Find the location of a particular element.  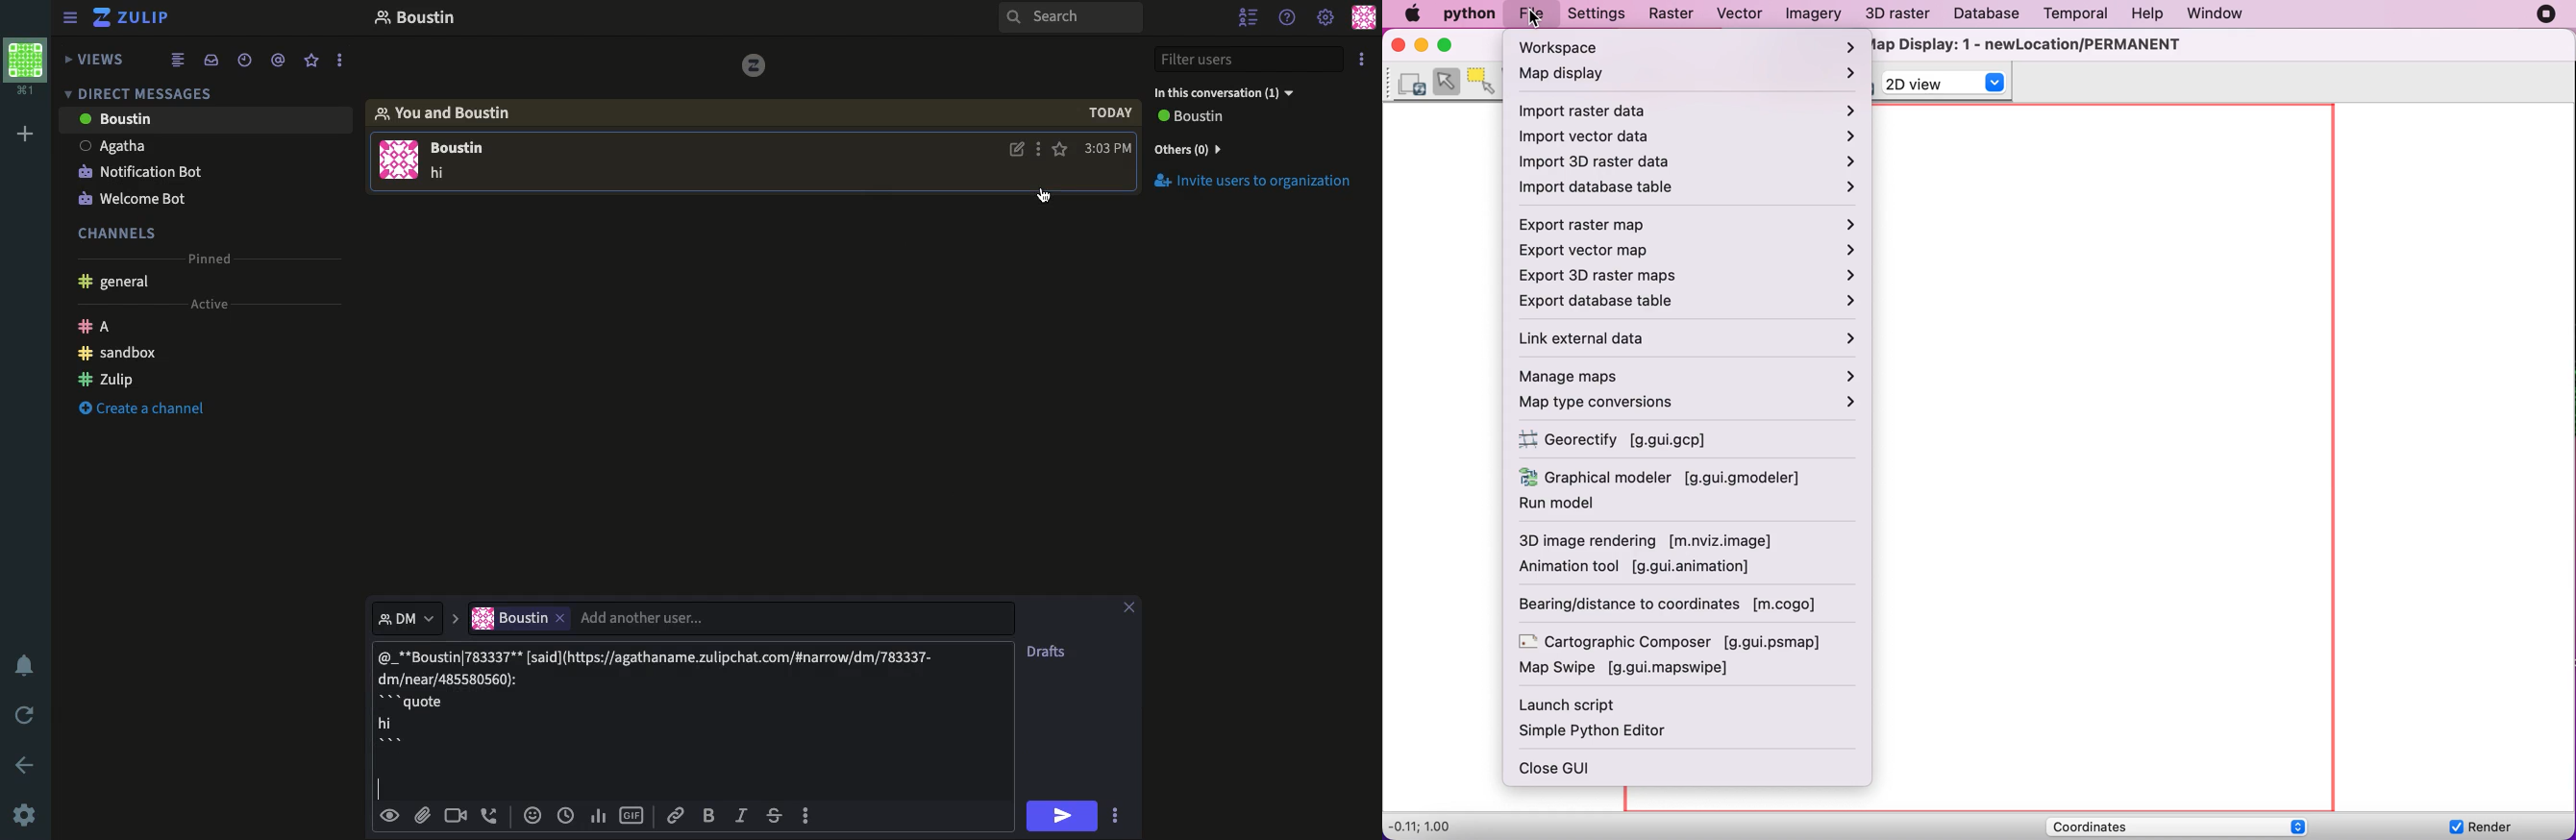

Attachment is located at coordinates (422, 816).